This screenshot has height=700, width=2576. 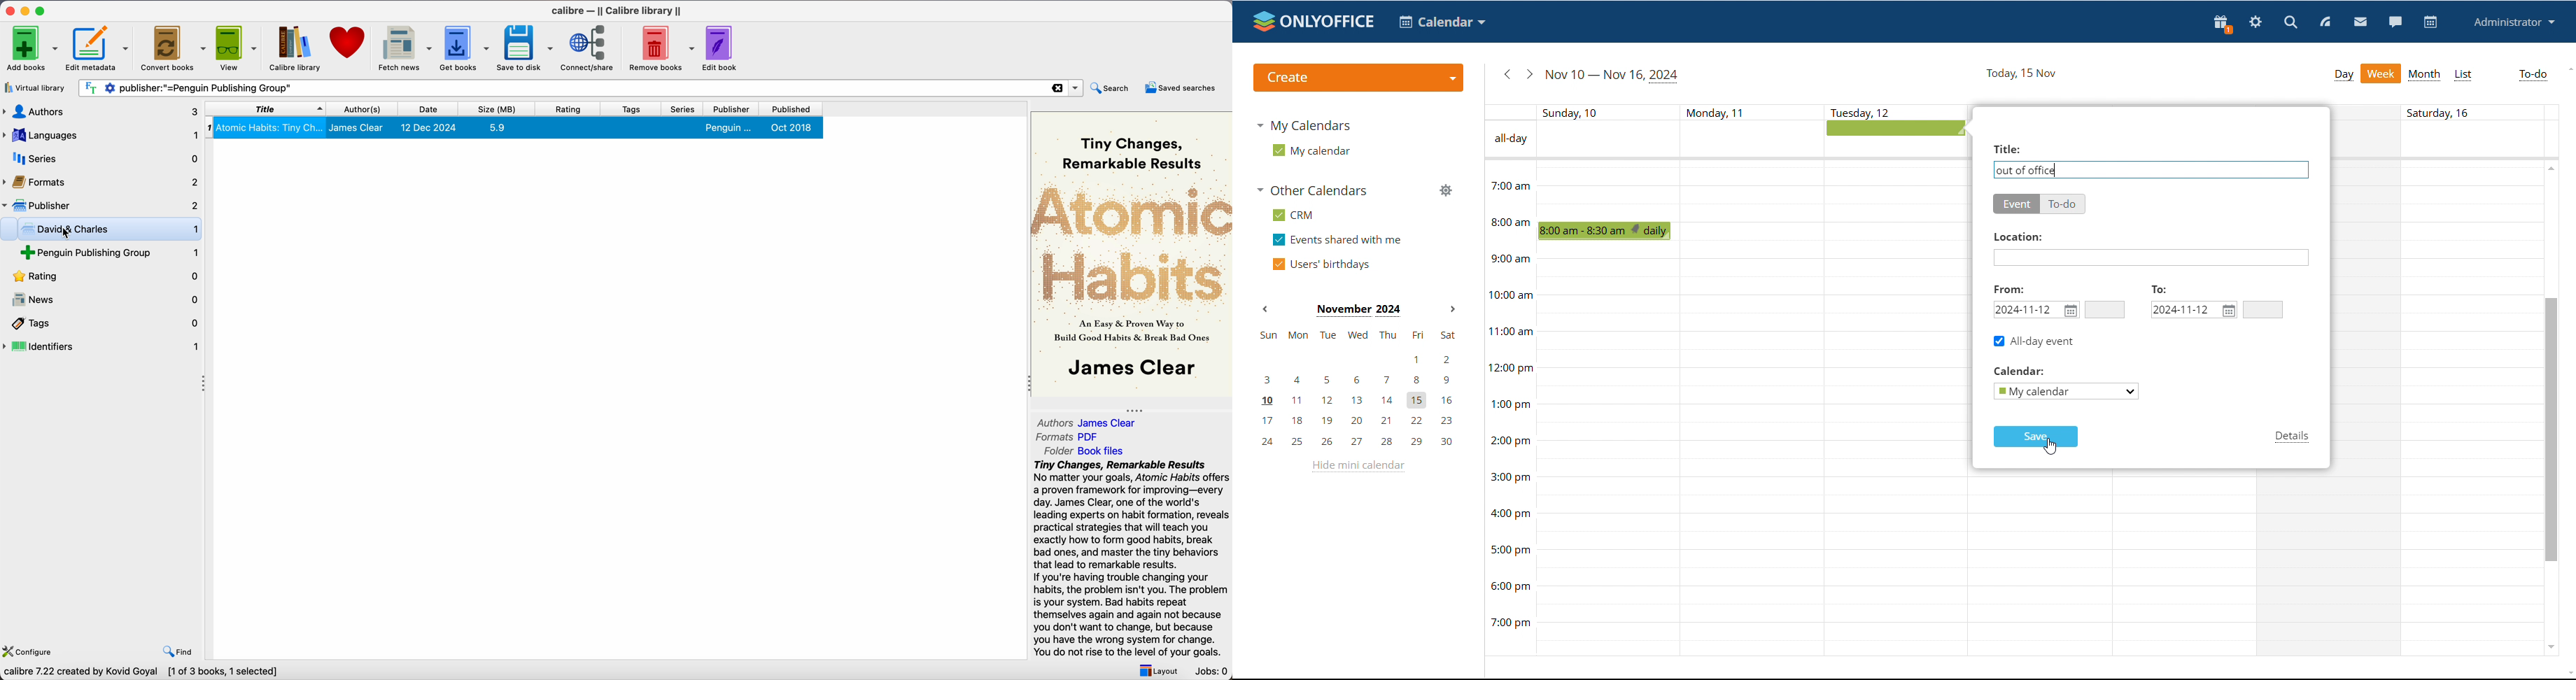 What do you see at coordinates (1266, 309) in the screenshot?
I see `previous month` at bounding box center [1266, 309].